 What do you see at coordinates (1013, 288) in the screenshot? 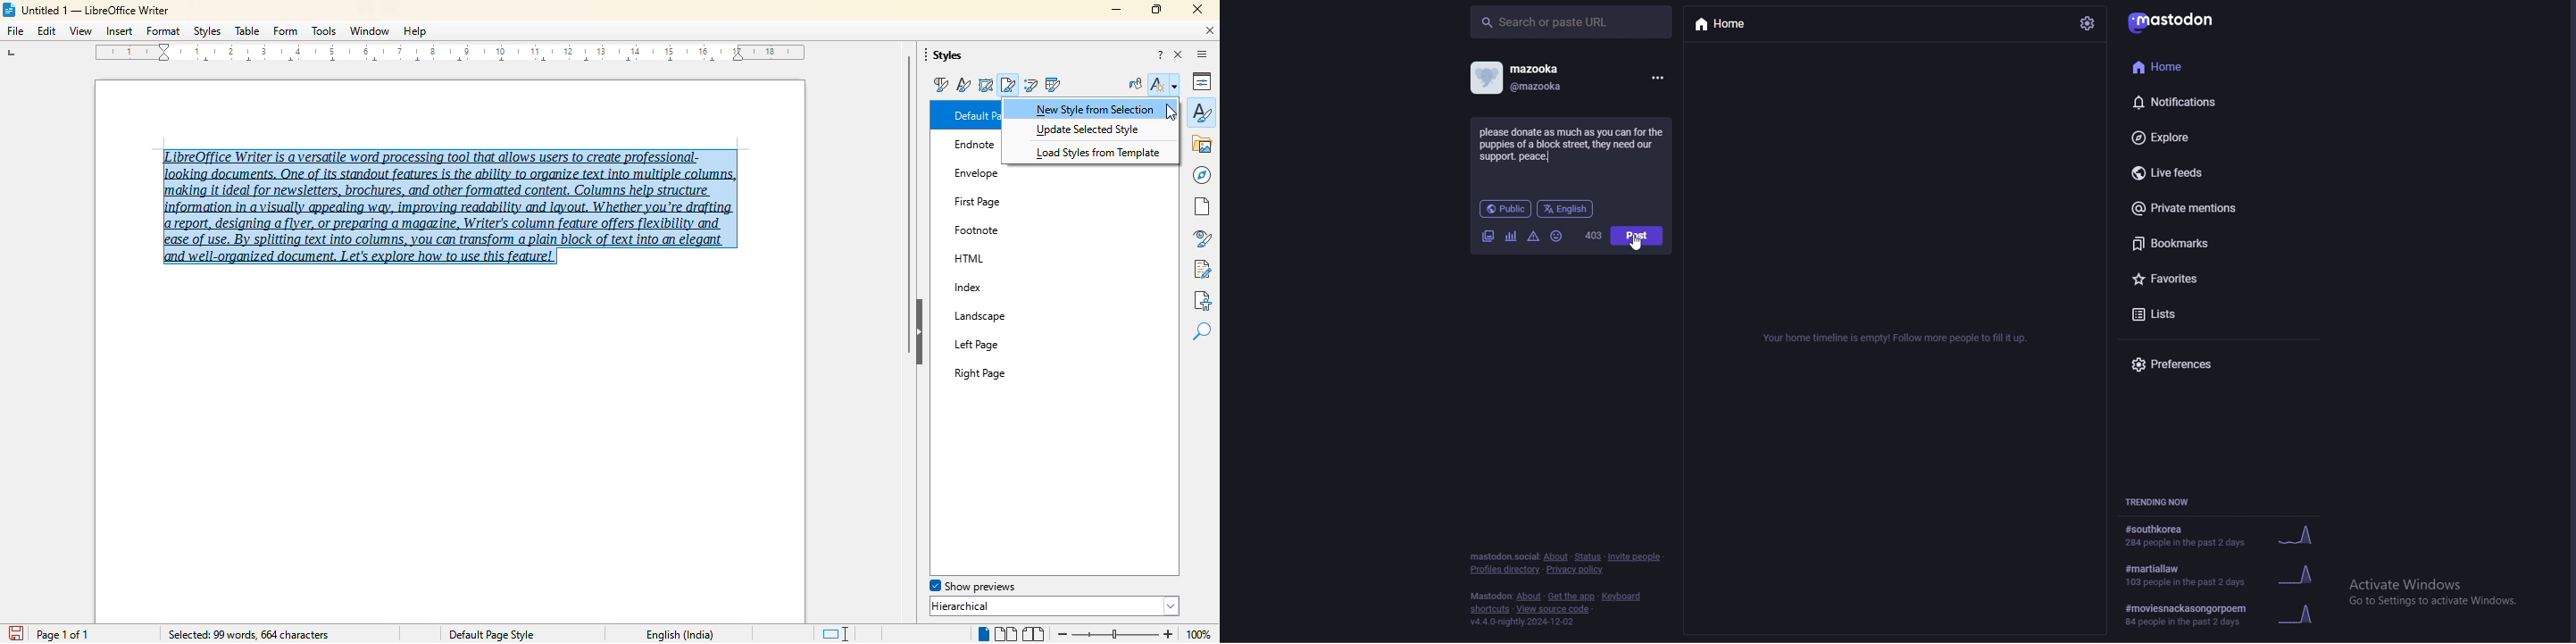
I see `Index` at bounding box center [1013, 288].